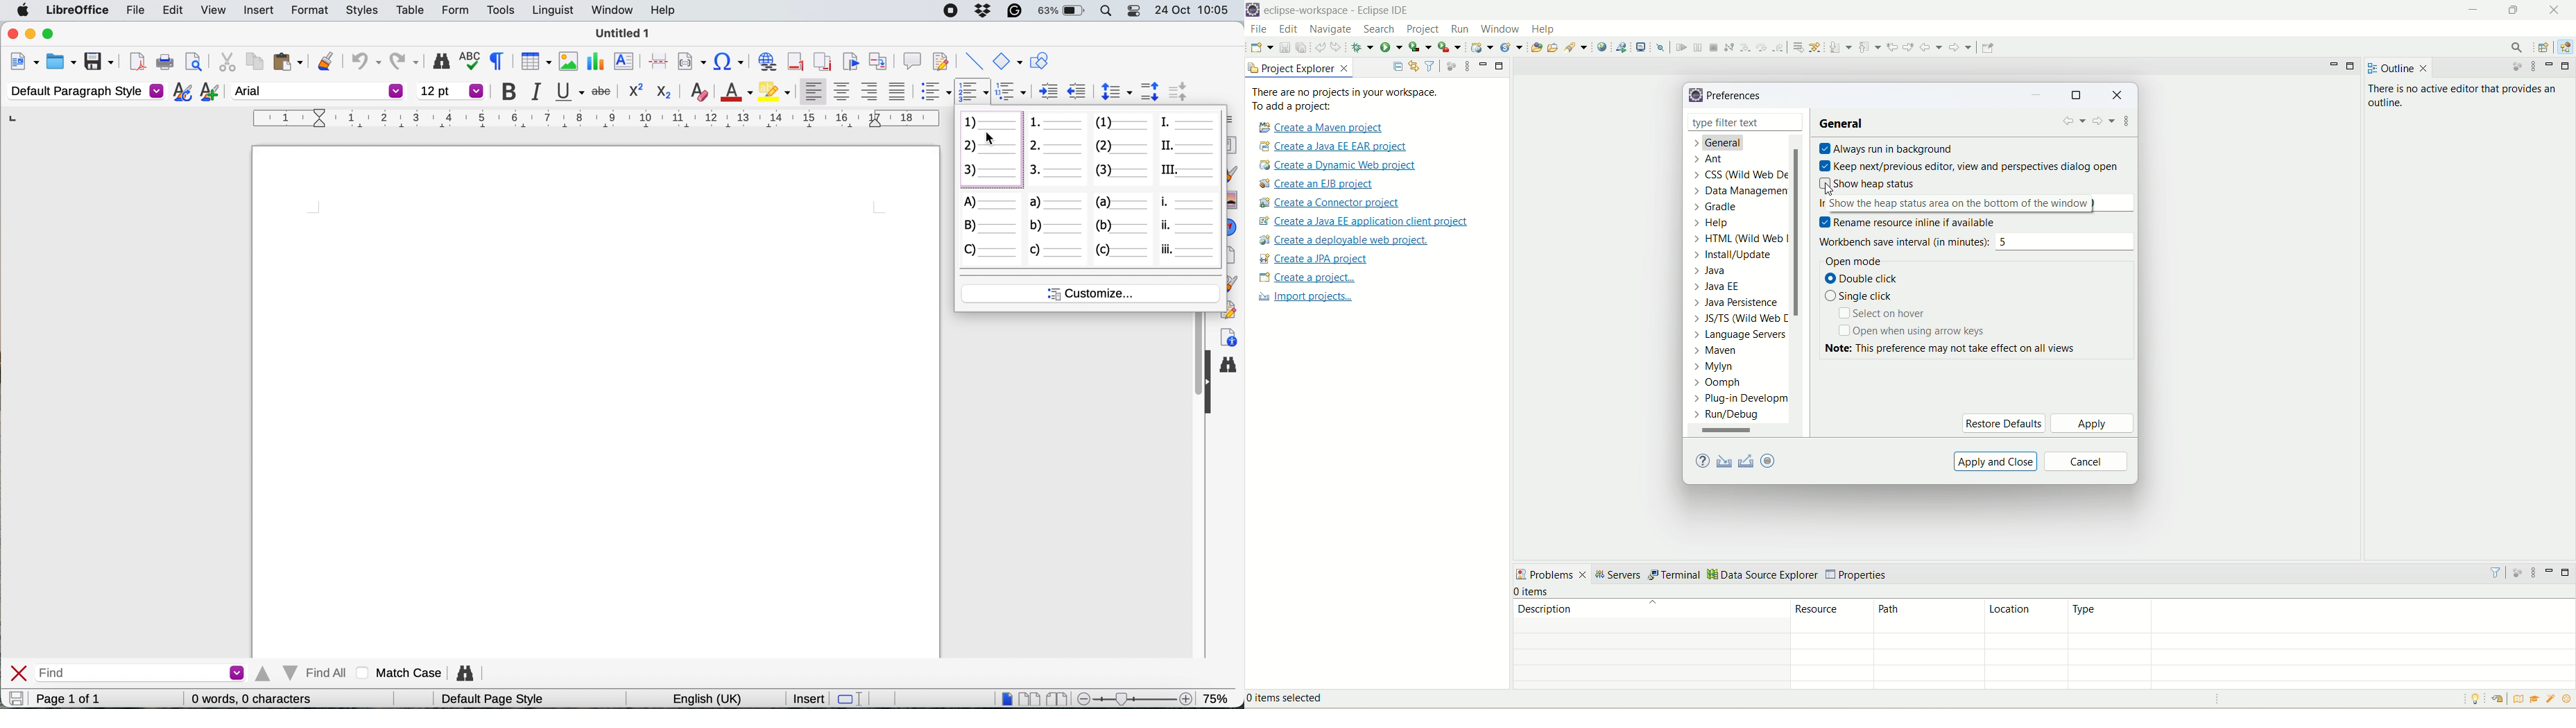  Describe the element at coordinates (797, 61) in the screenshot. I see `insert footer` at that location.